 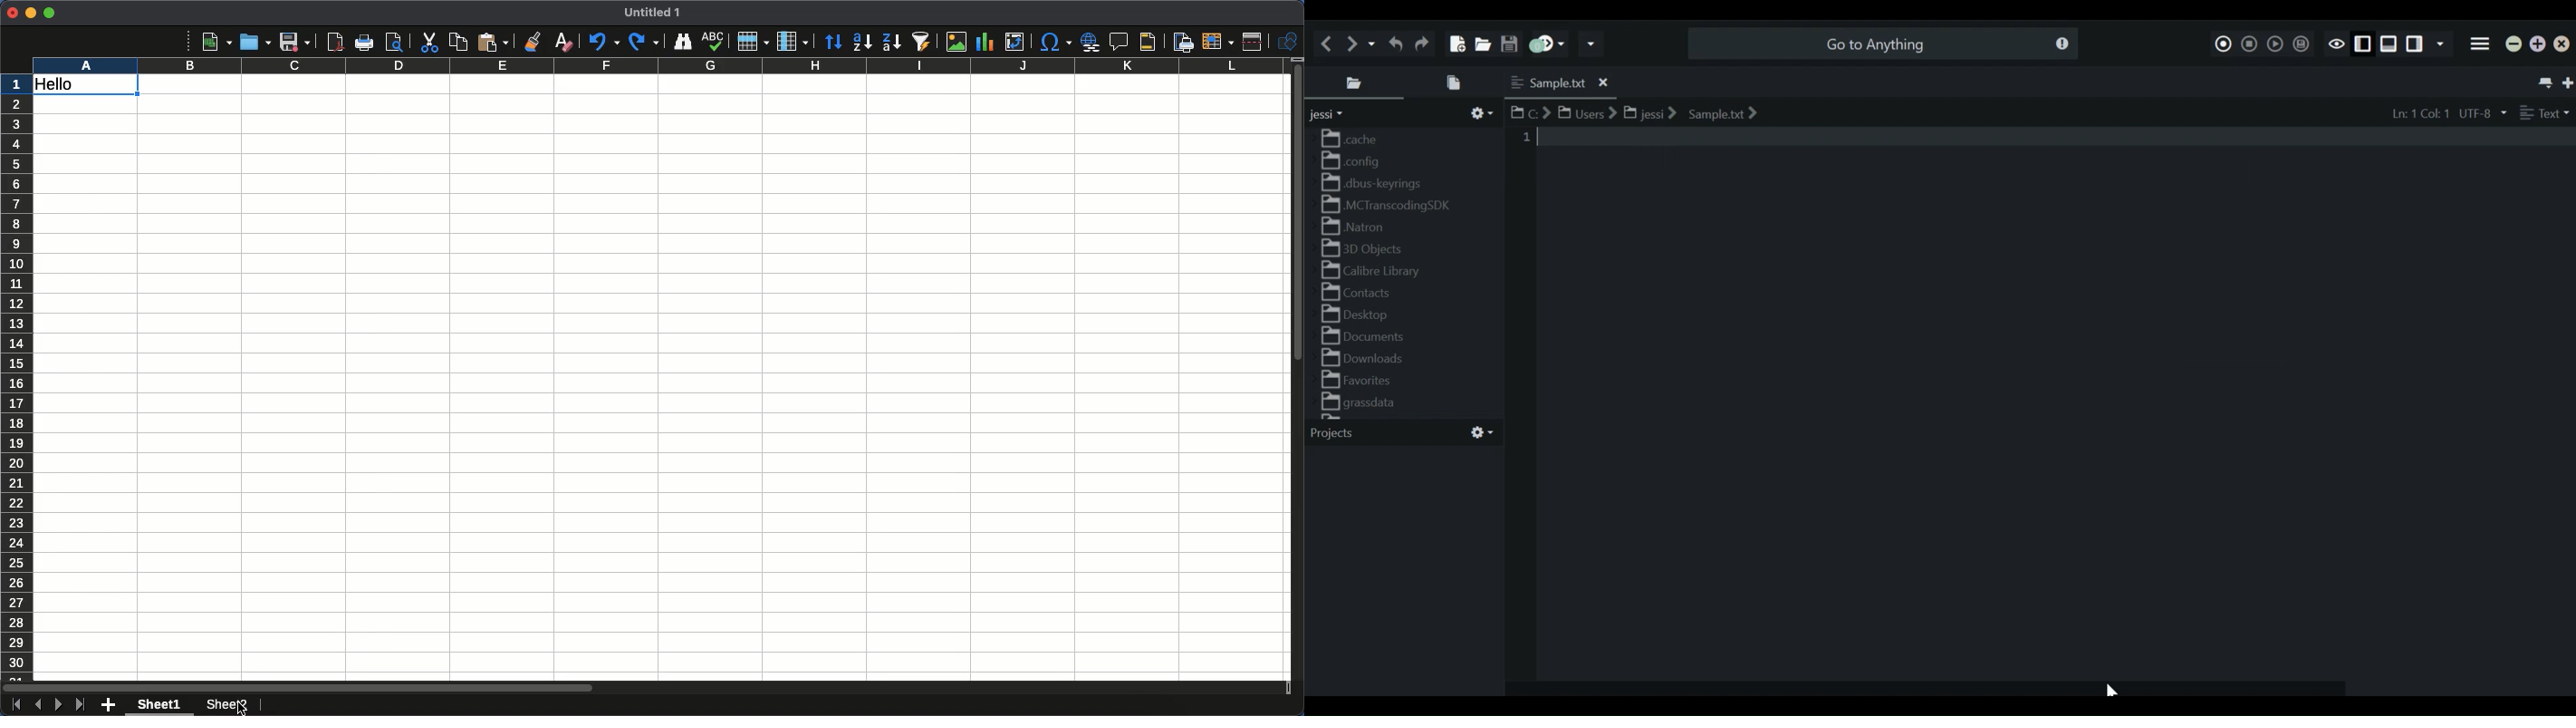 What do you see at coordinates (458, 42) in the screenshot?
I see `Copy` at bounding box center [458, 42].